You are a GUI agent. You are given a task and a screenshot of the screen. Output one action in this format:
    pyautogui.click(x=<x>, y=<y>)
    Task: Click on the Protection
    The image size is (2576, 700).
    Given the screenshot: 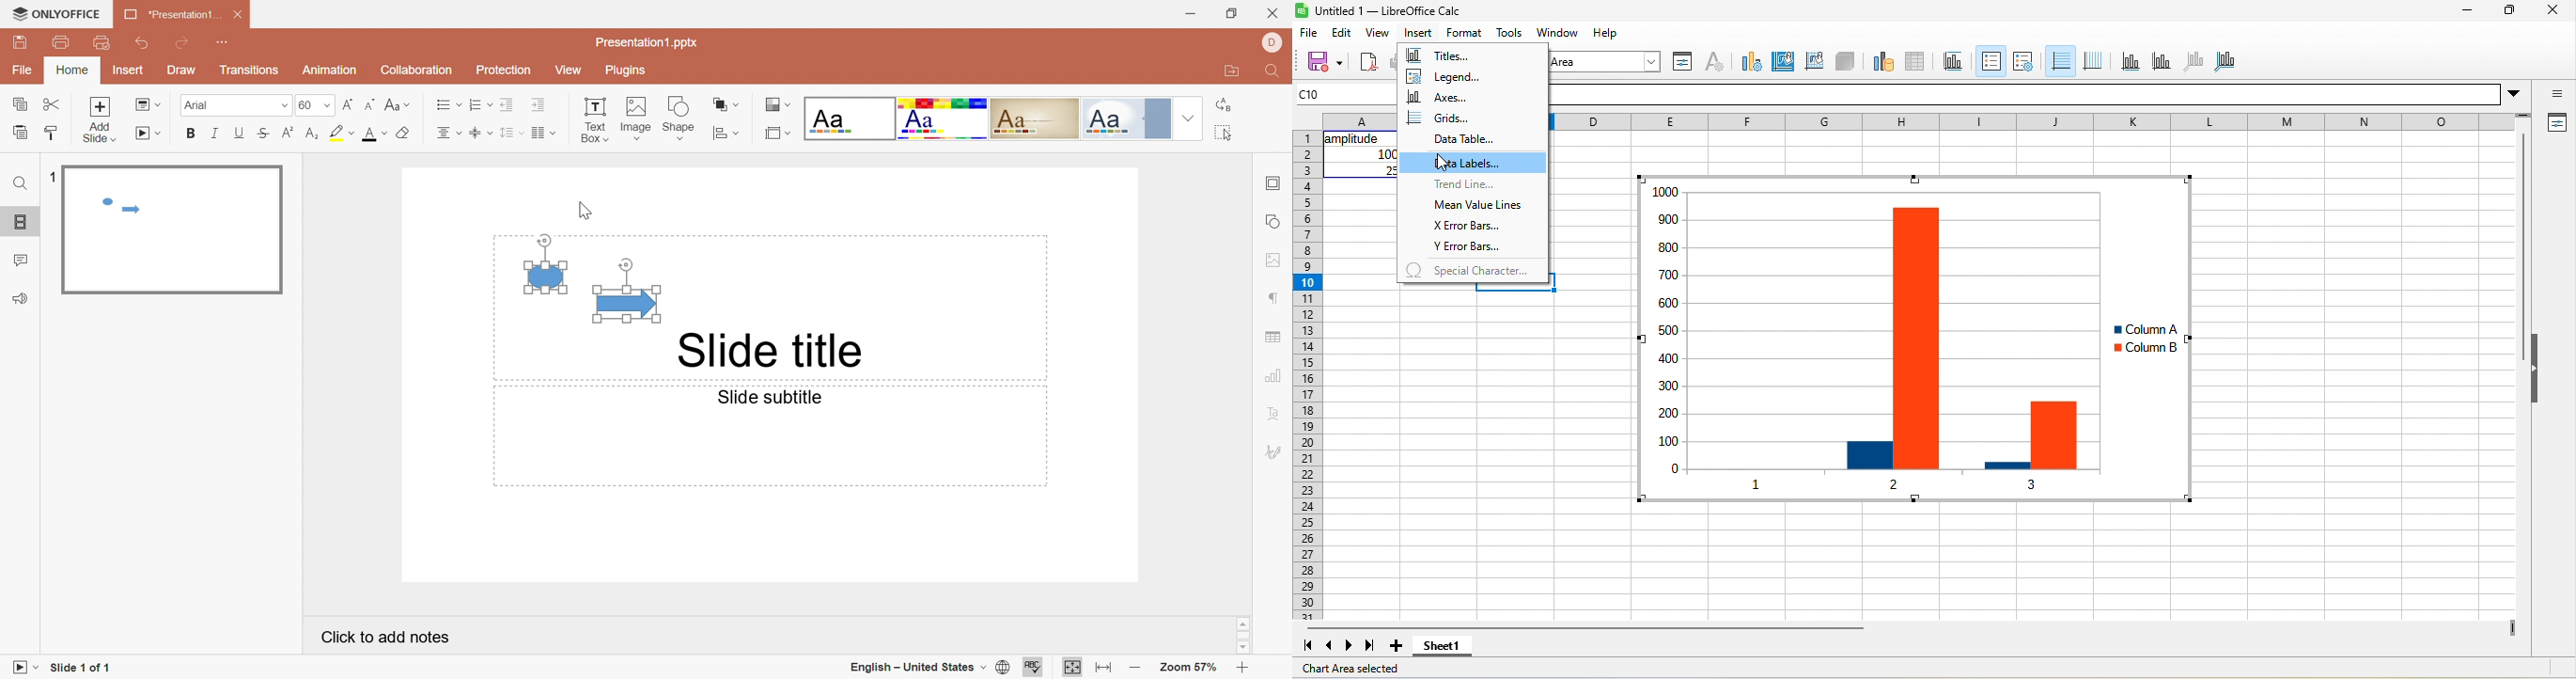 What is the action you would take?
    pyautogui.click(x=506, y=72)
    